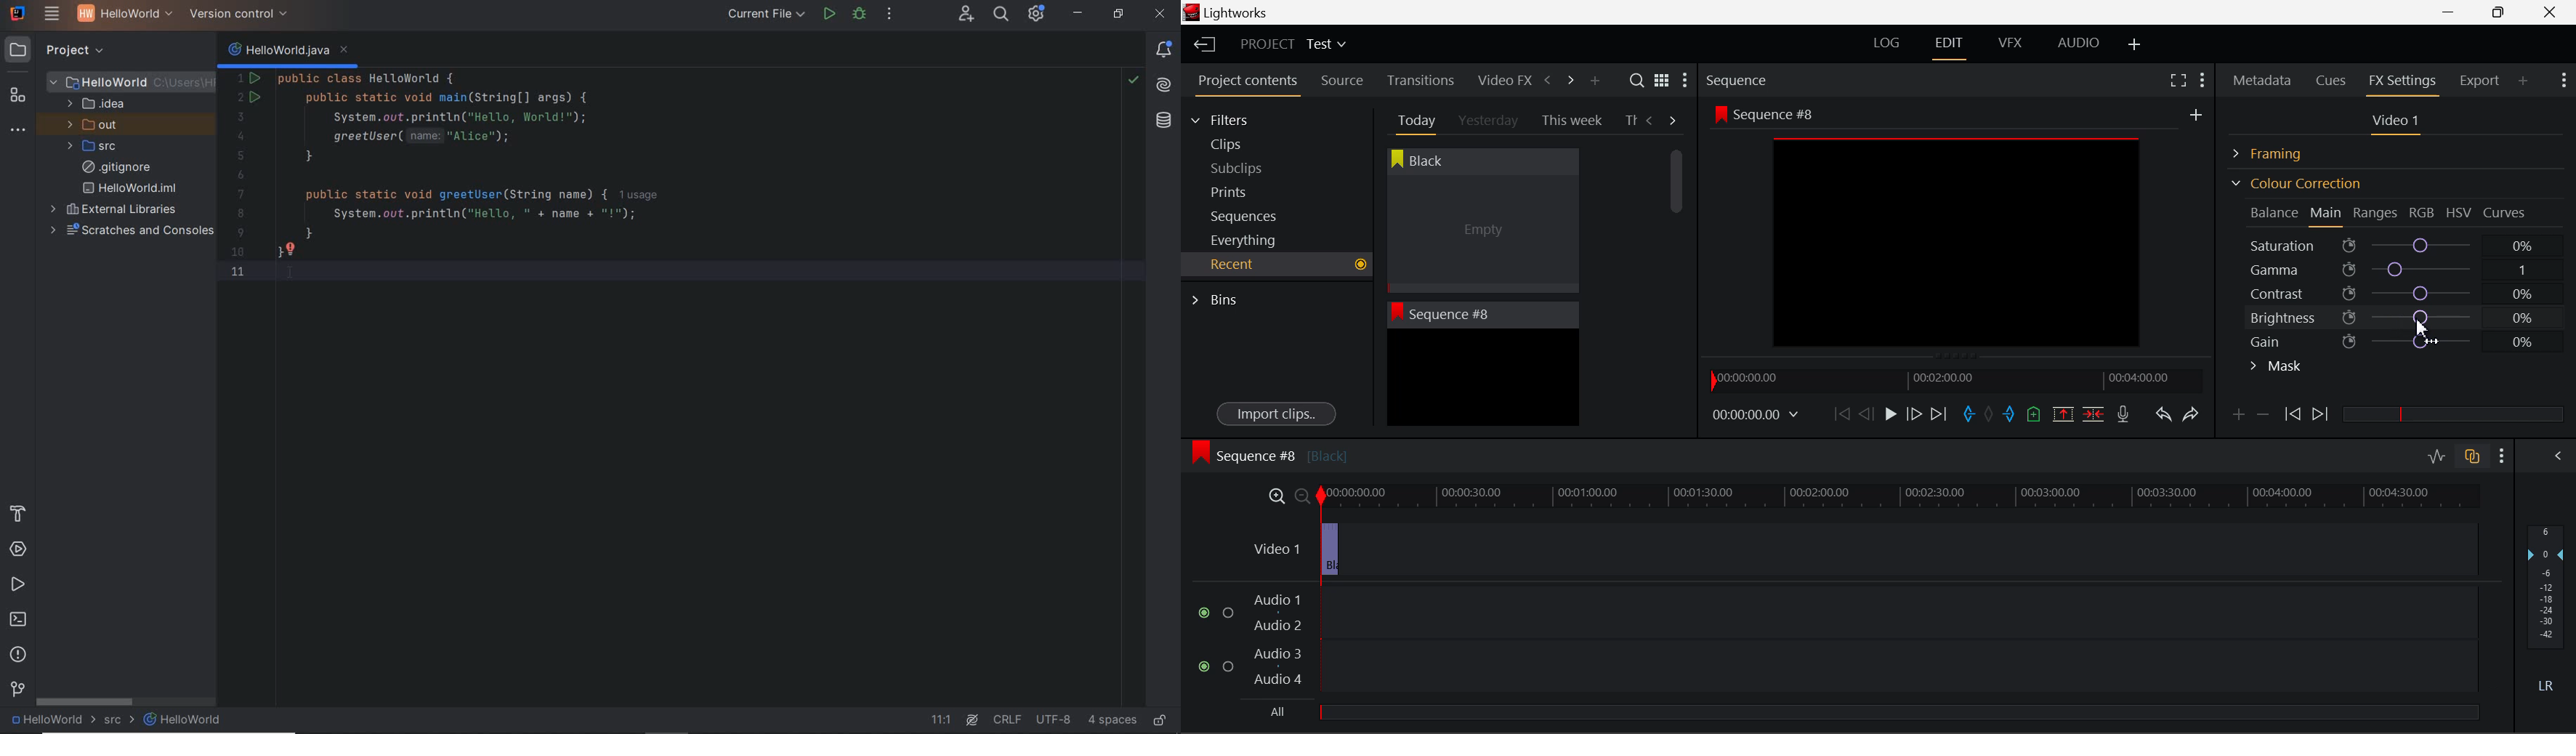 Image resolution: width=2576 pixels, height=756 pixels. What do you see at coordinates (2062, 413) in the screenshot?
I see `Remove marked section` at bounding box center [2062, 413].